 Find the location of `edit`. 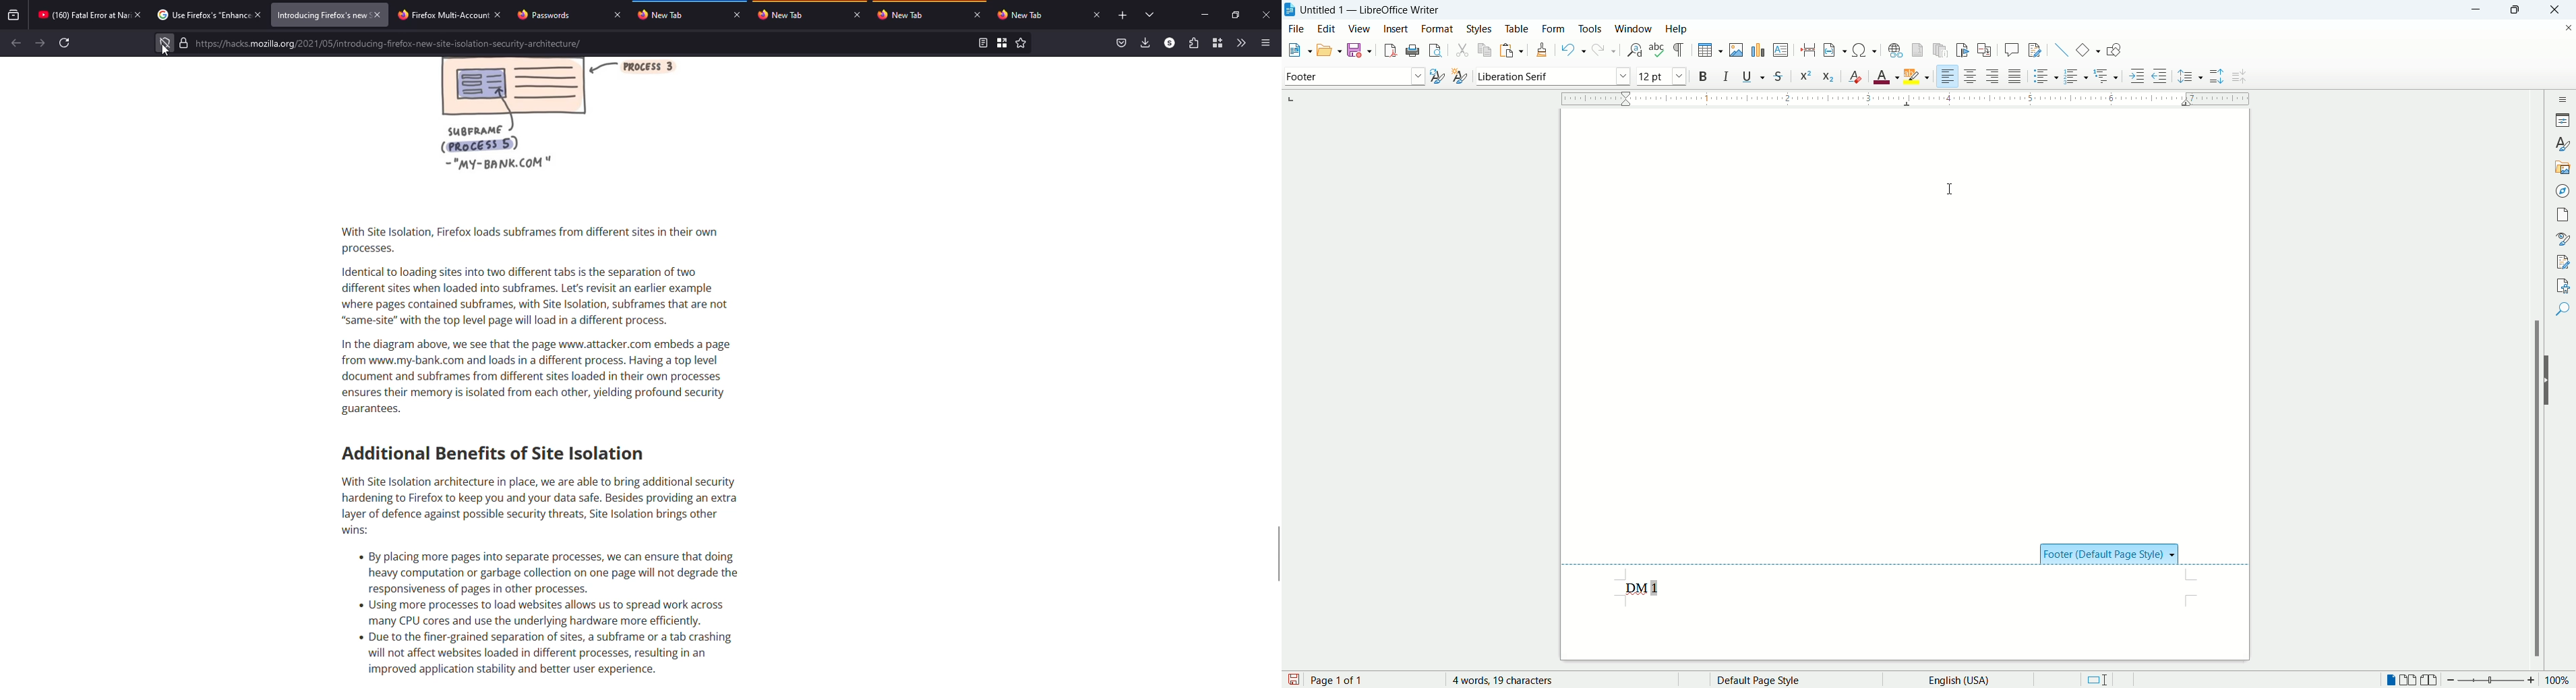

edit is located at coordinates (1329, 28).